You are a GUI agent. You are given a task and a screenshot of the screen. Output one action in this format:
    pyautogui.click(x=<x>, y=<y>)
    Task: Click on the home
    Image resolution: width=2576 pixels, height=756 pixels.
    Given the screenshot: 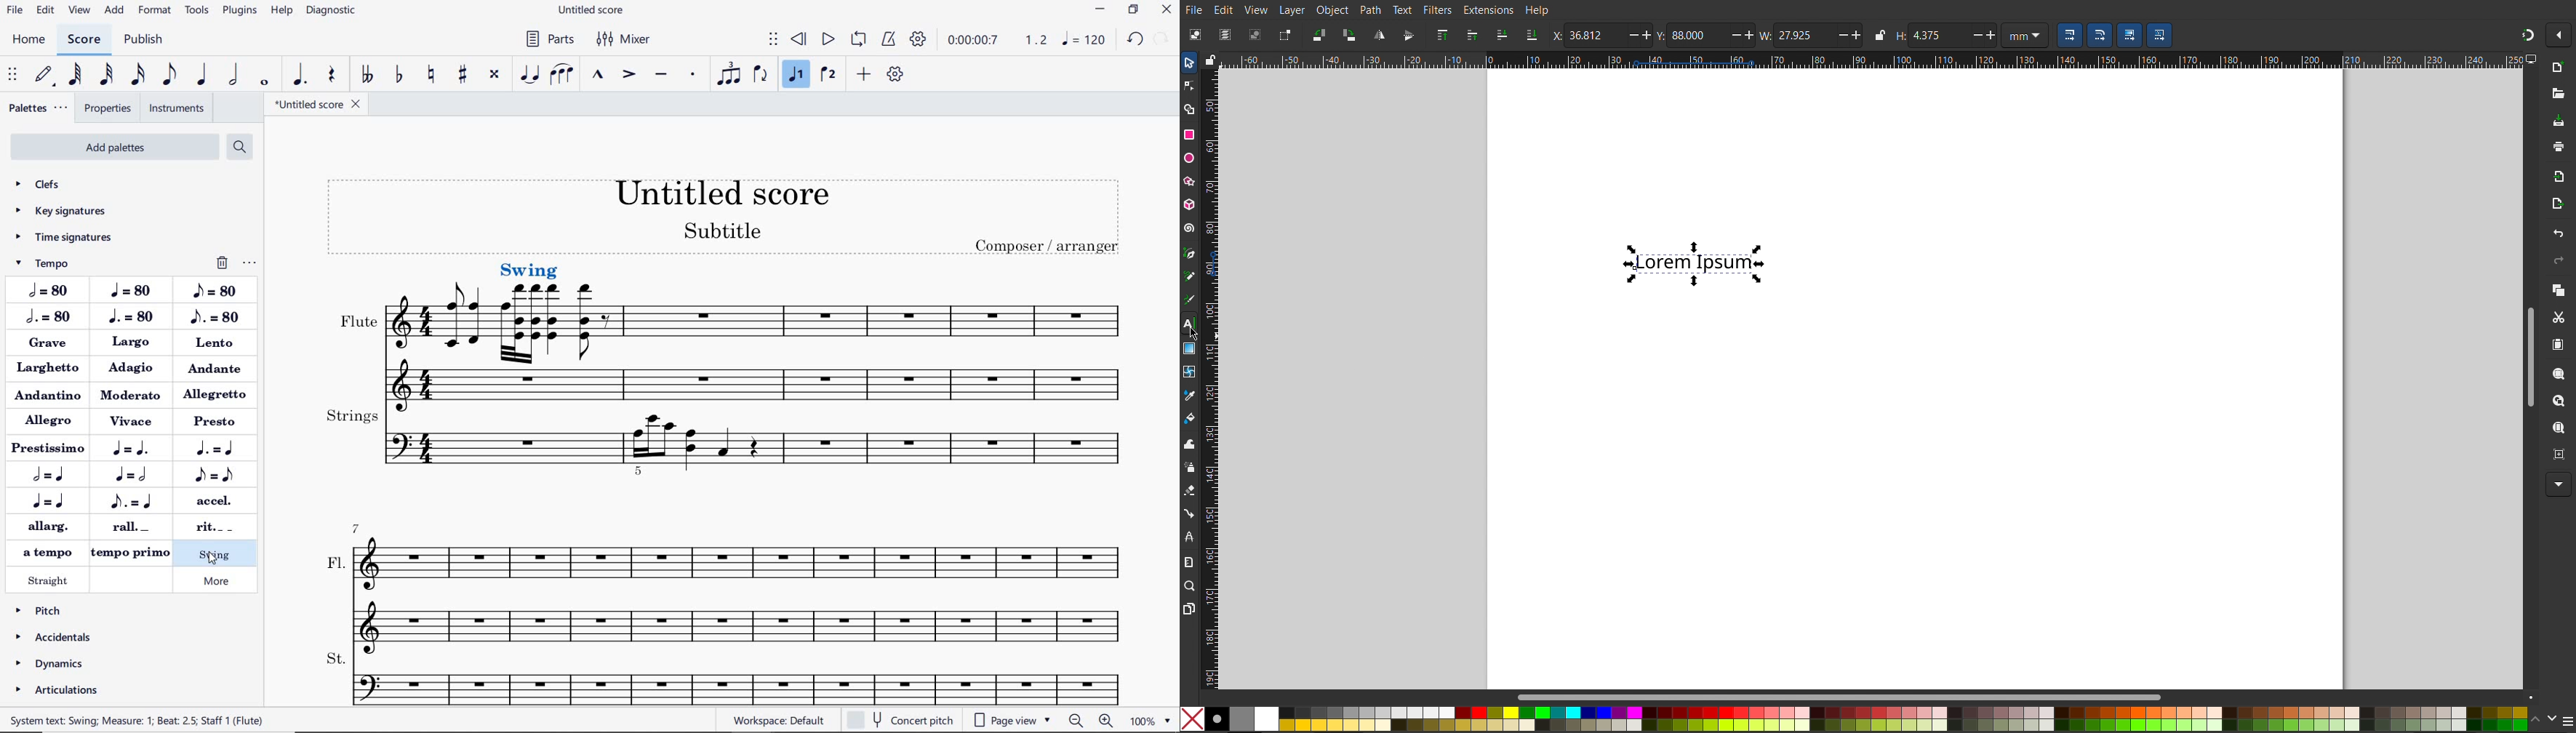 What is the action you would take?
    pyautogui.click(x=29, y=39)
    